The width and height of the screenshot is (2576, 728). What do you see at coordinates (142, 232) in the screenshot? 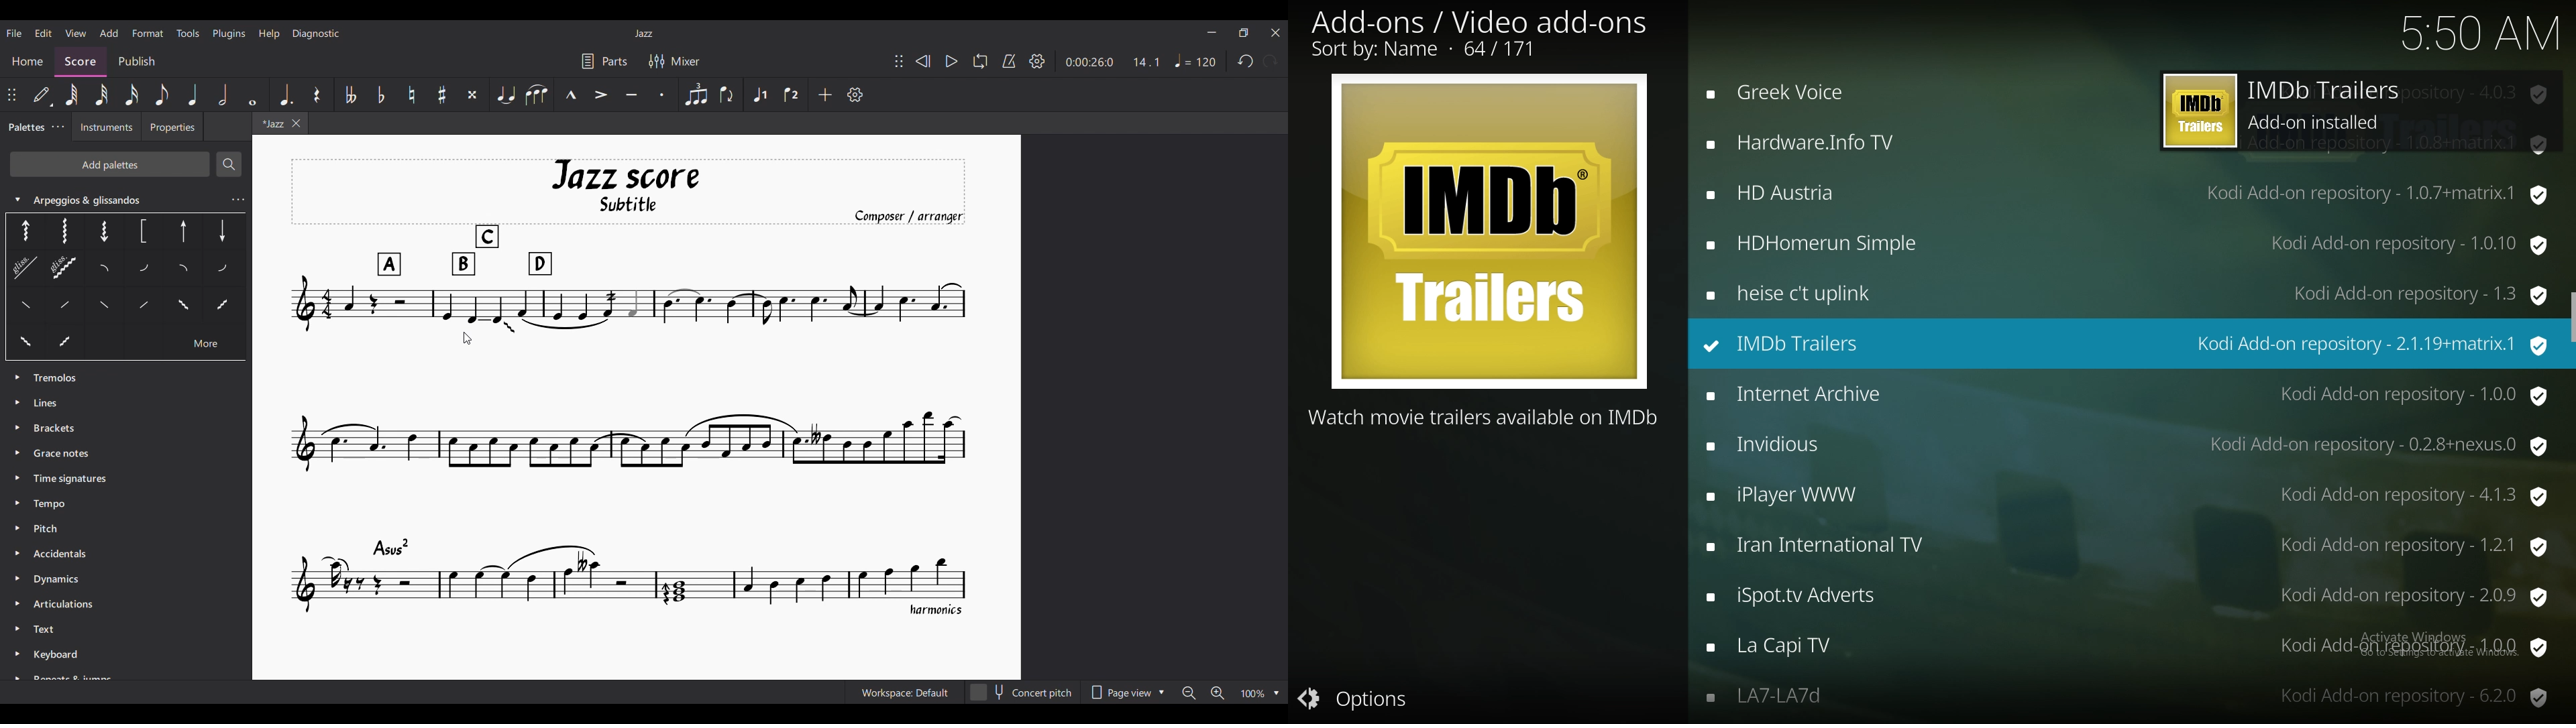
I see `Plate 4` at bounding box center [142, 232].